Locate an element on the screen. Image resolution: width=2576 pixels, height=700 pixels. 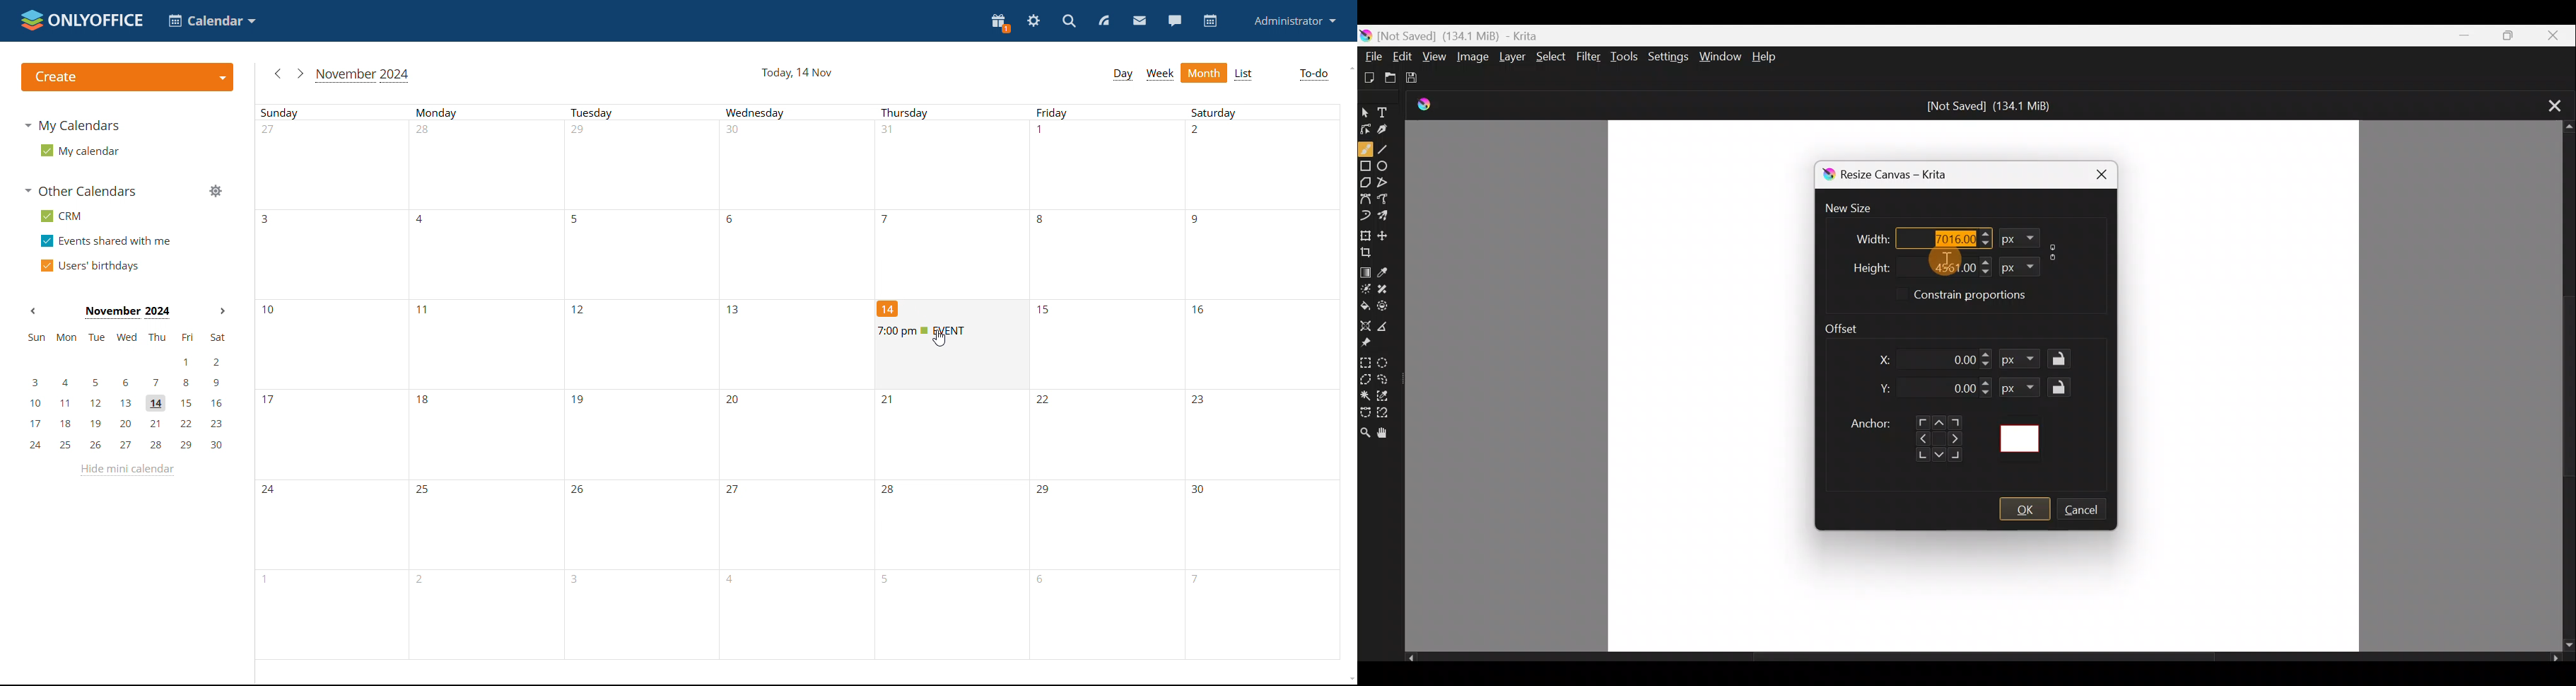
Close is located at coordinates (2095, 173).